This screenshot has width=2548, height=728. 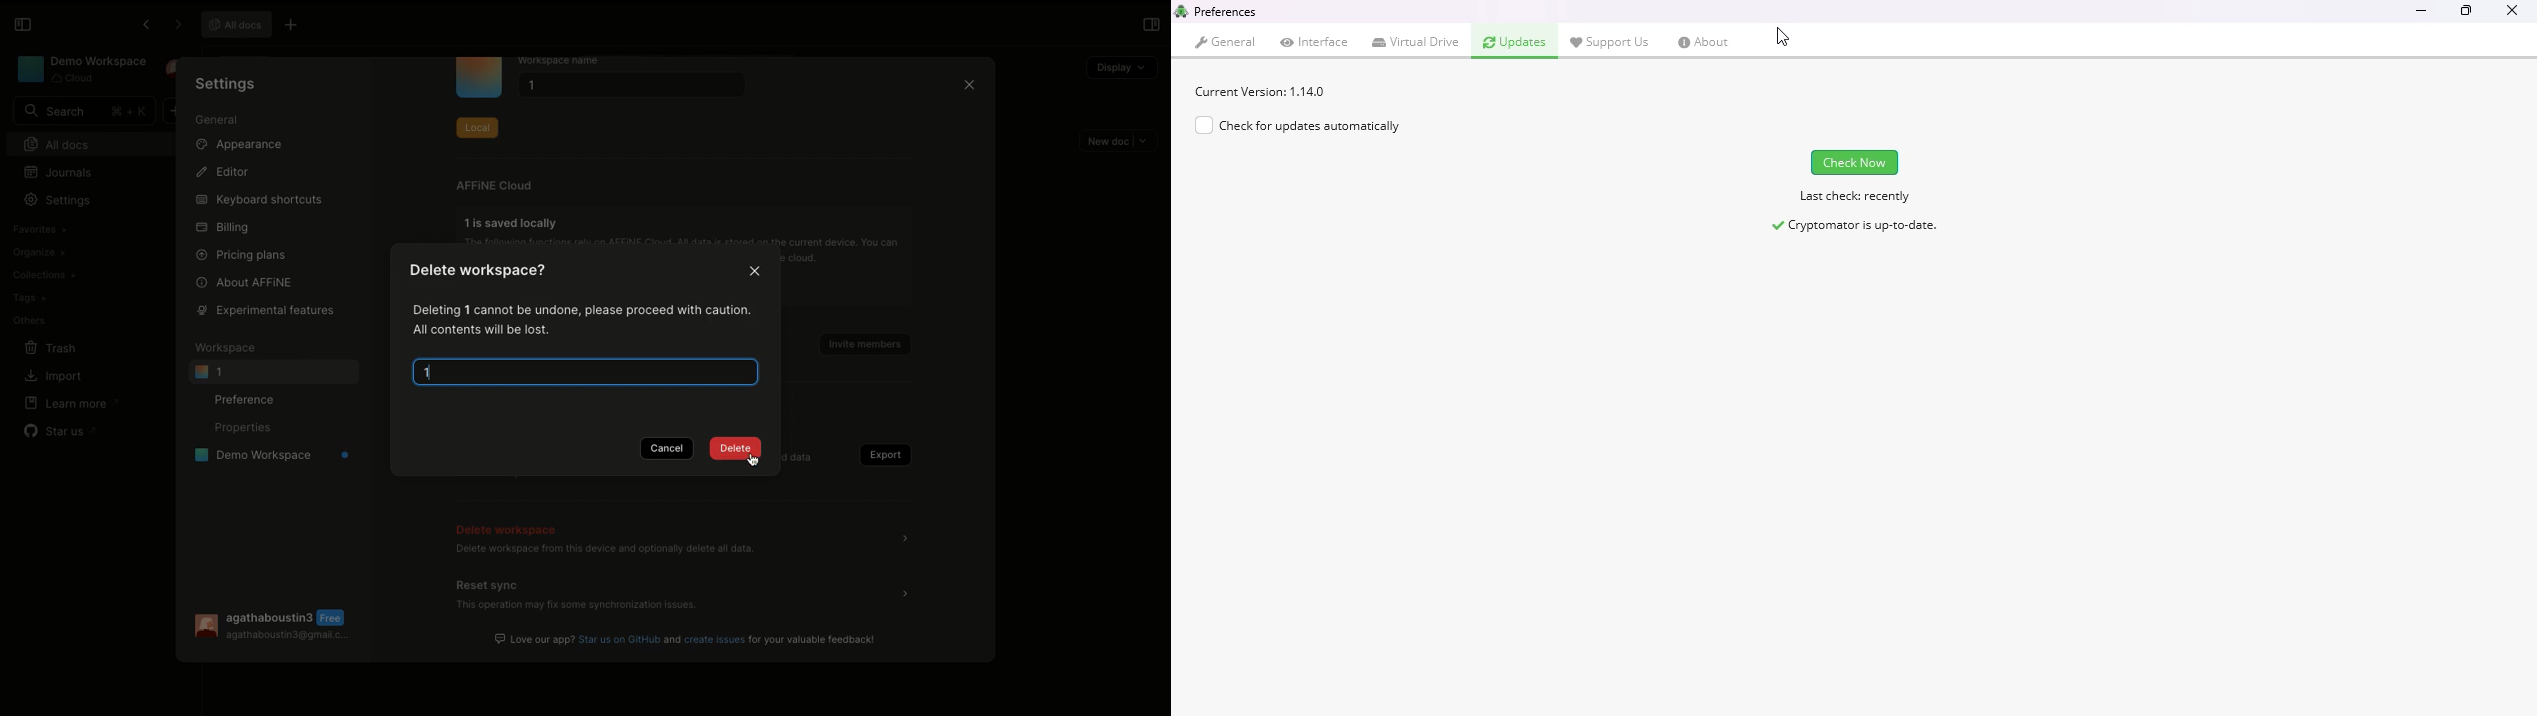 I want to click on Workspace name, so click(x=572, y=61).